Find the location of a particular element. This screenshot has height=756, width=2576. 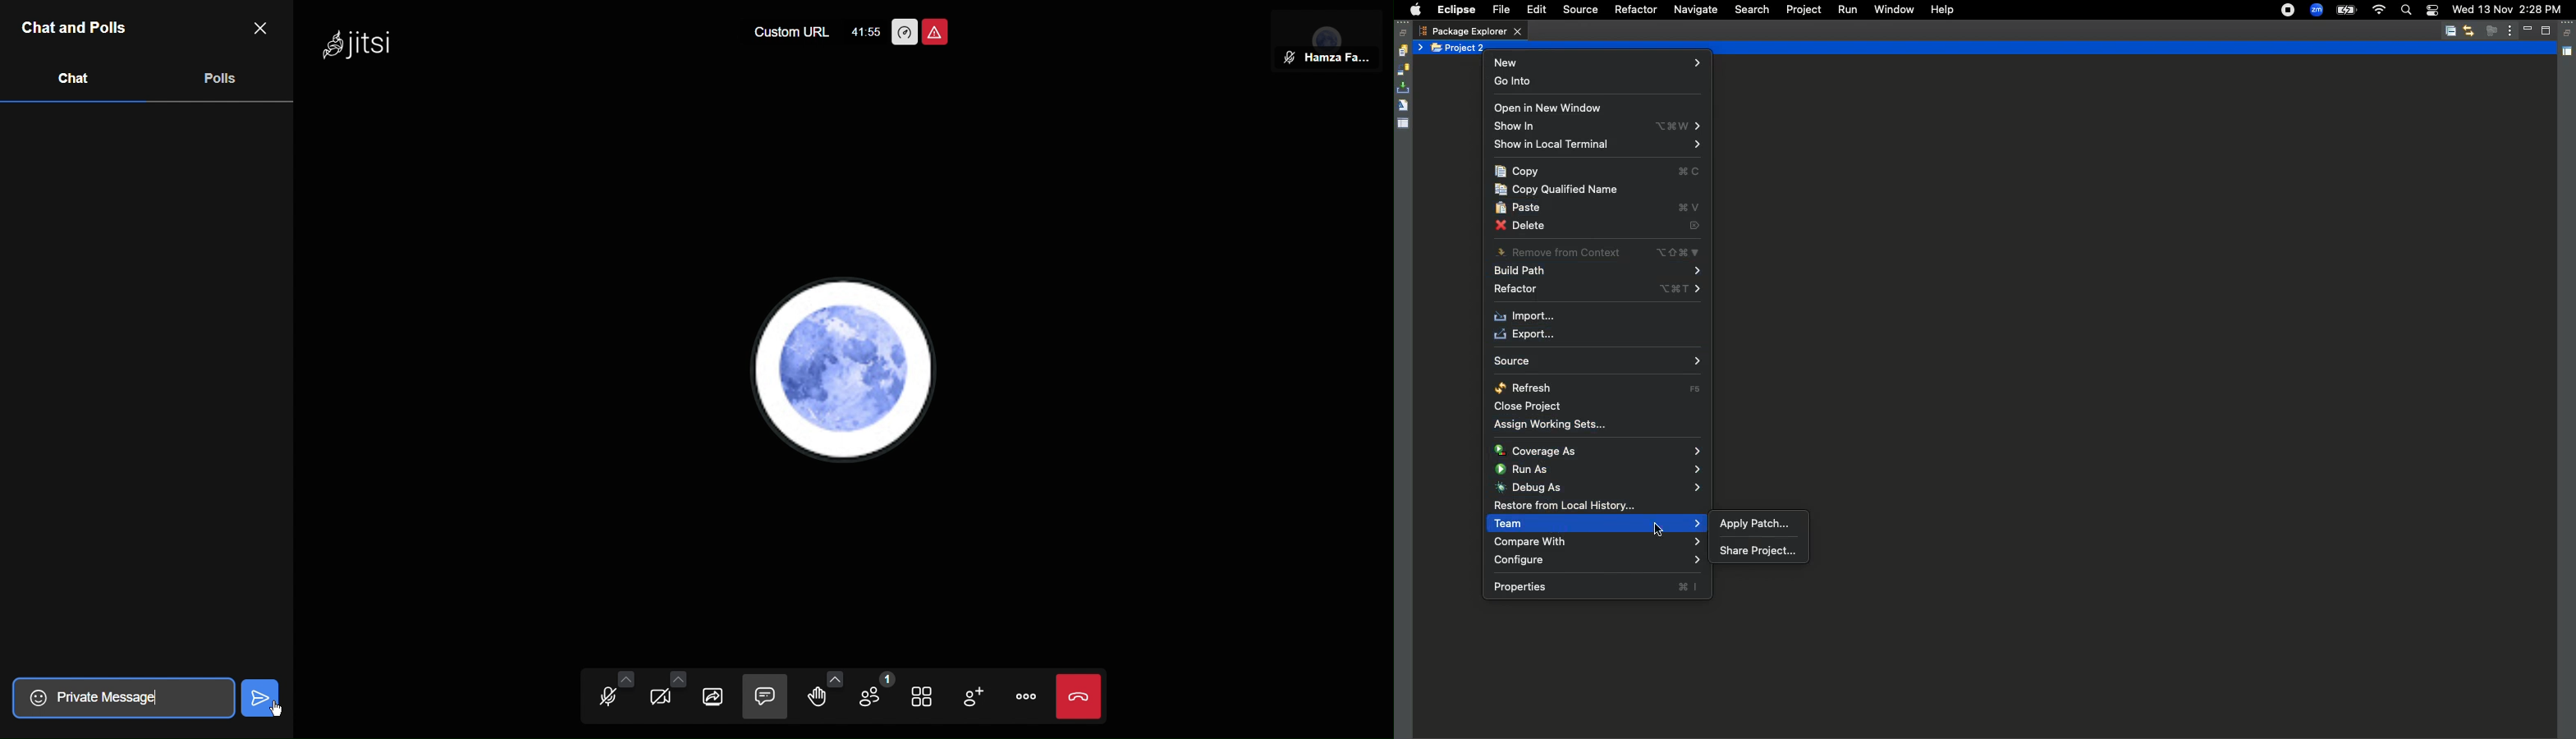

Import is located at coordinates (1526, 317).